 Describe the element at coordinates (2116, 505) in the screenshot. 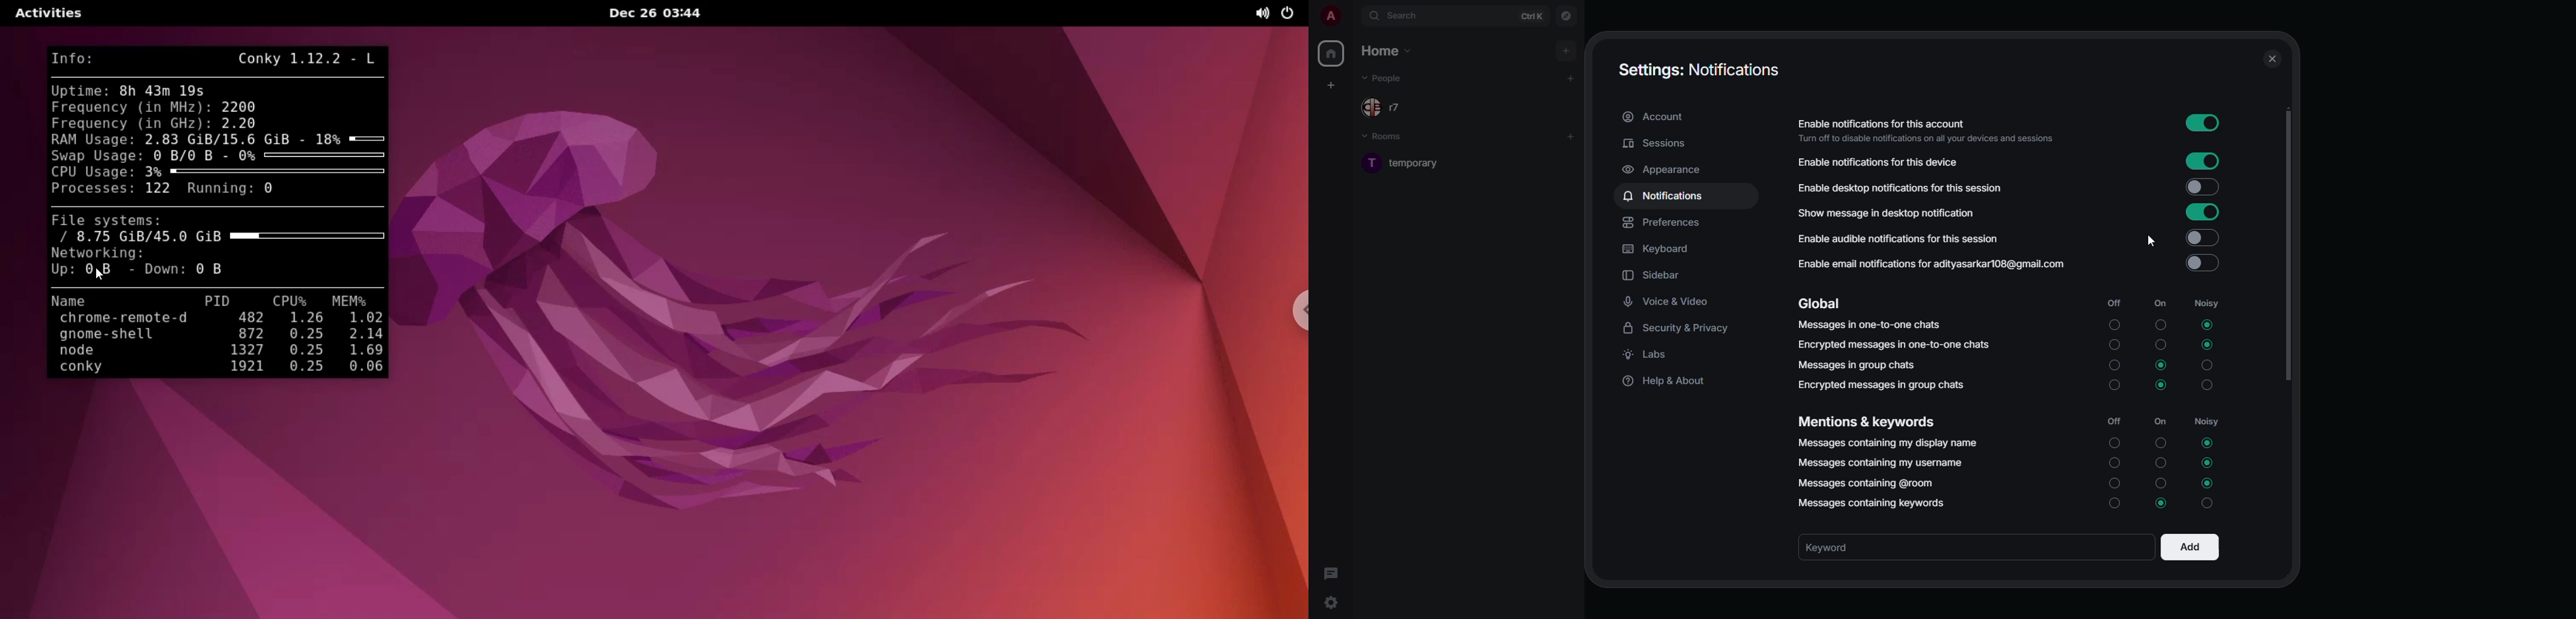

I see `Off Unselected` at that location.